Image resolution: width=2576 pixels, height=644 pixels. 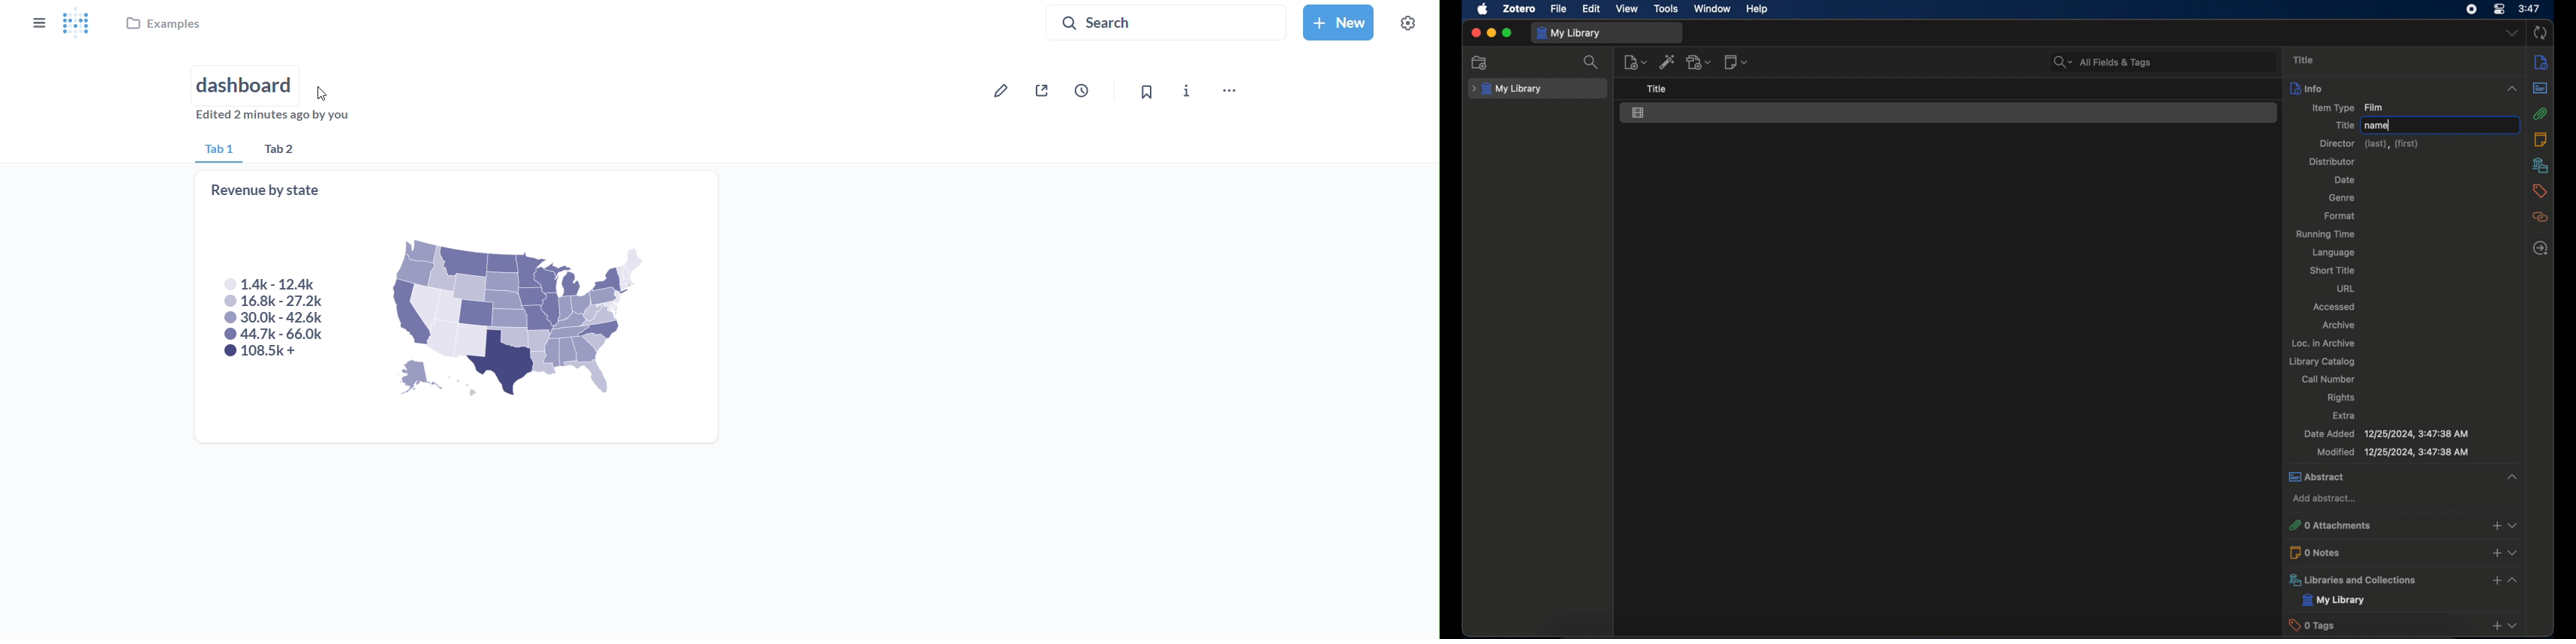 What do you see at coordinates (2393, 452) in the screenshot?
I see `modified` at bounding box center [2393, 452].